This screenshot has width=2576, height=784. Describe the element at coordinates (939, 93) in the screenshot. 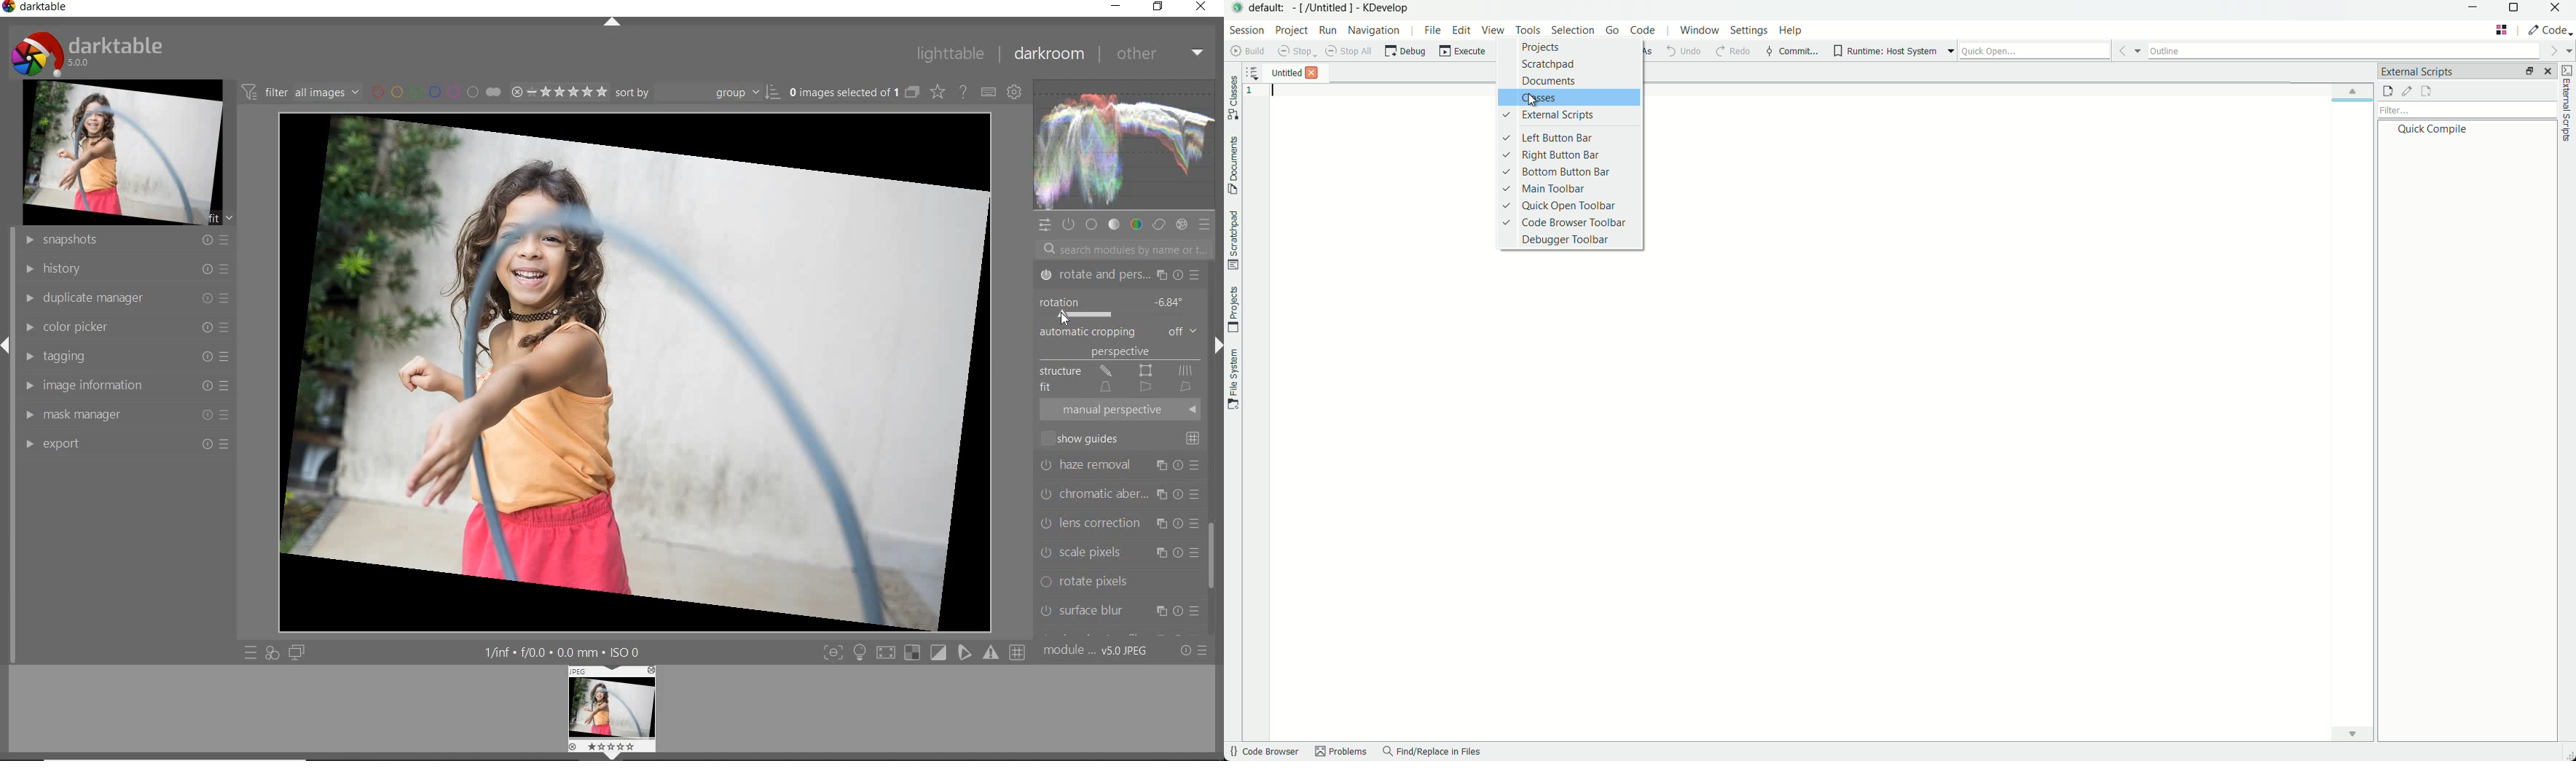

I see `change type of overlay` at that location.